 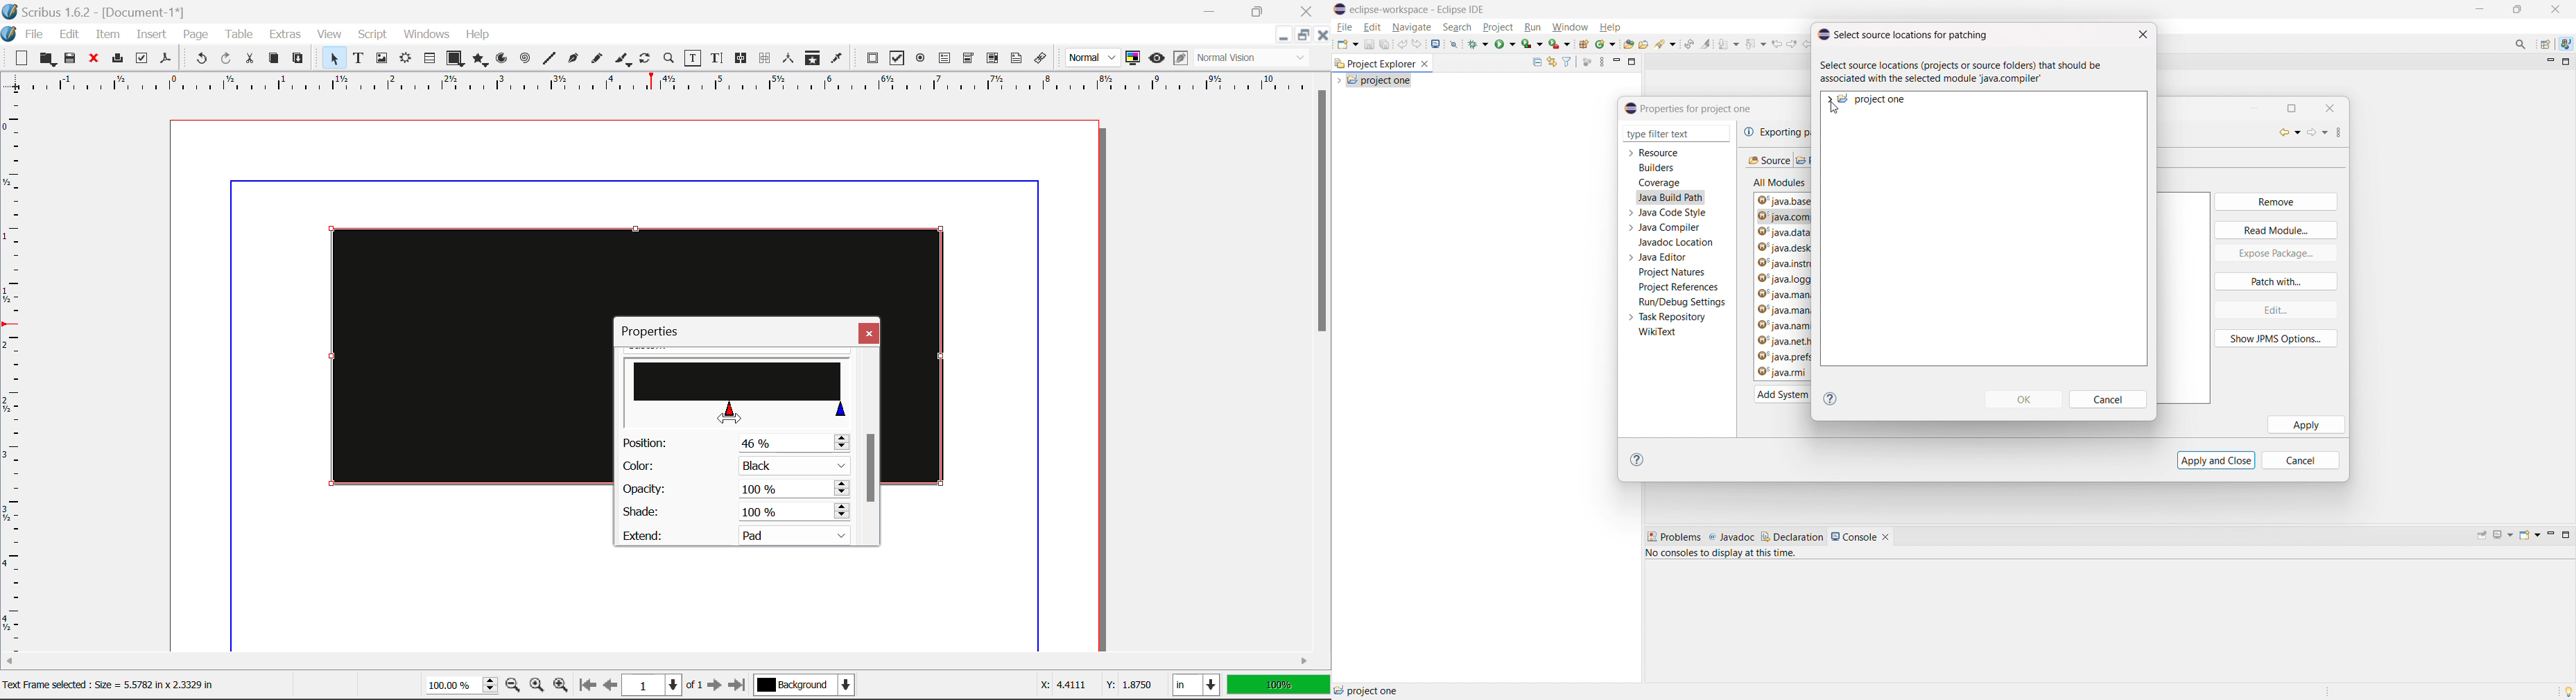 What do you see at coordinates (1323, 362) in the screenshot?
I see `Scroll Bar` at bounding box center [1323, 362].